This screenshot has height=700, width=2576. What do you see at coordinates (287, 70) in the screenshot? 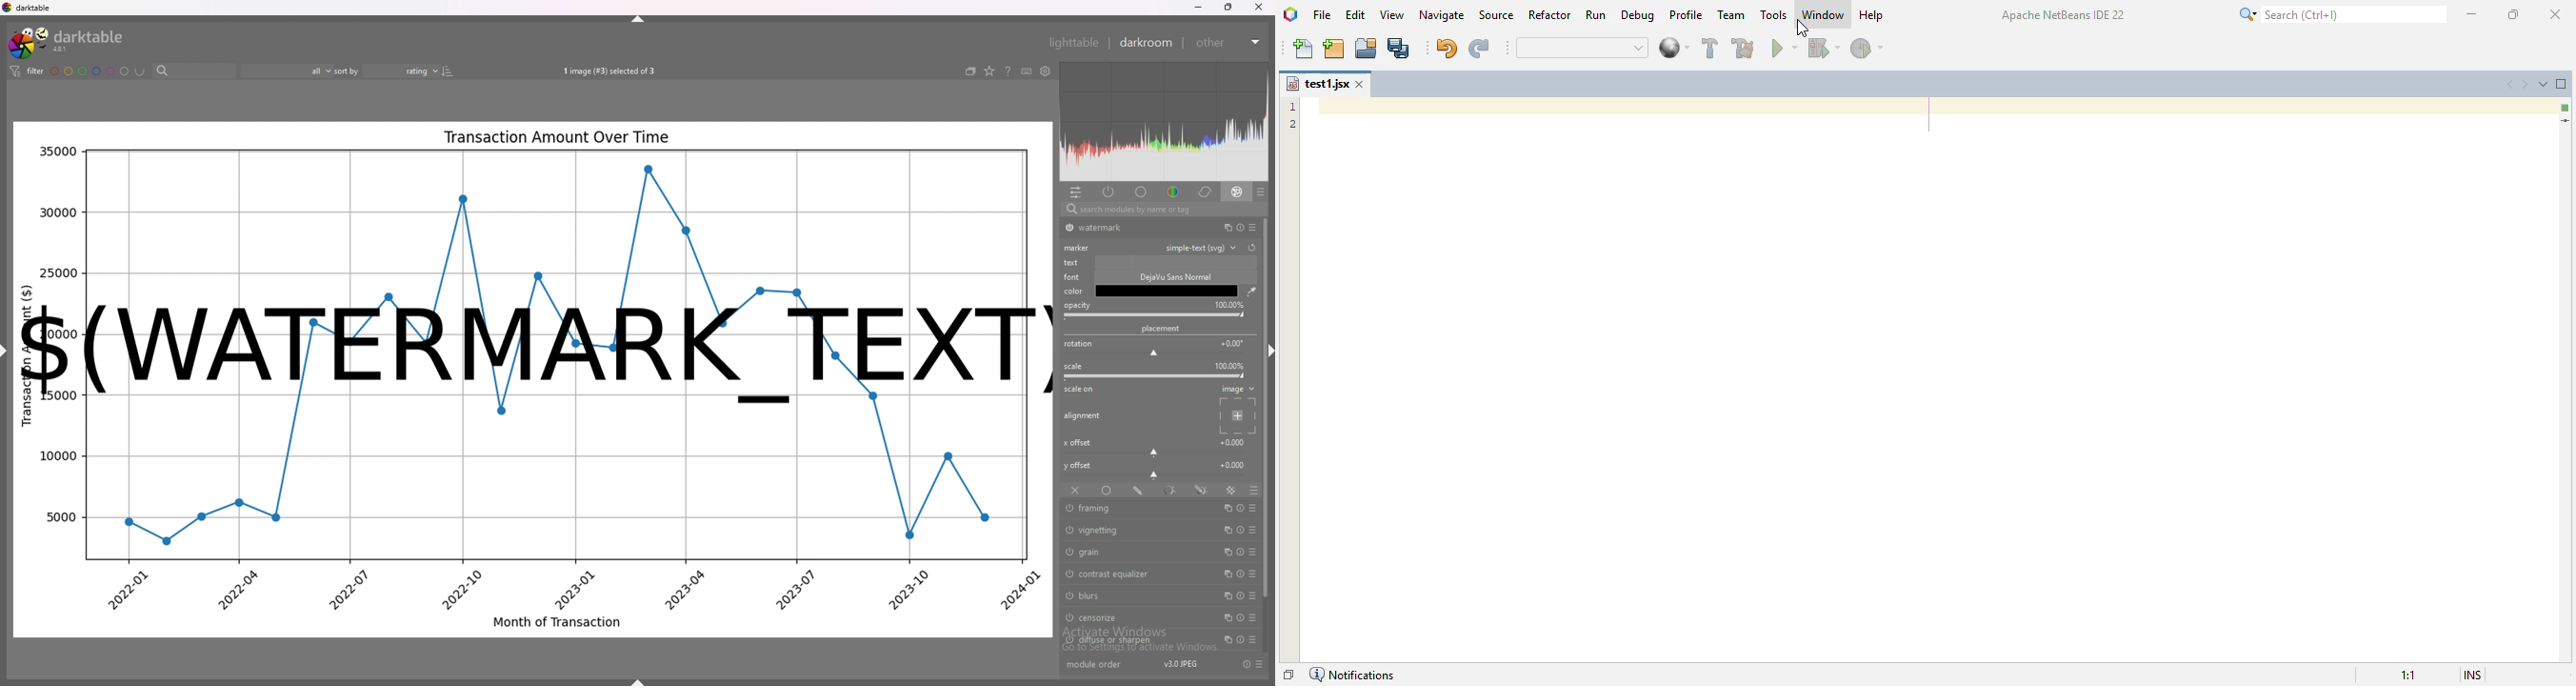
I see `filter by rating` at bounding box center [287, 70].